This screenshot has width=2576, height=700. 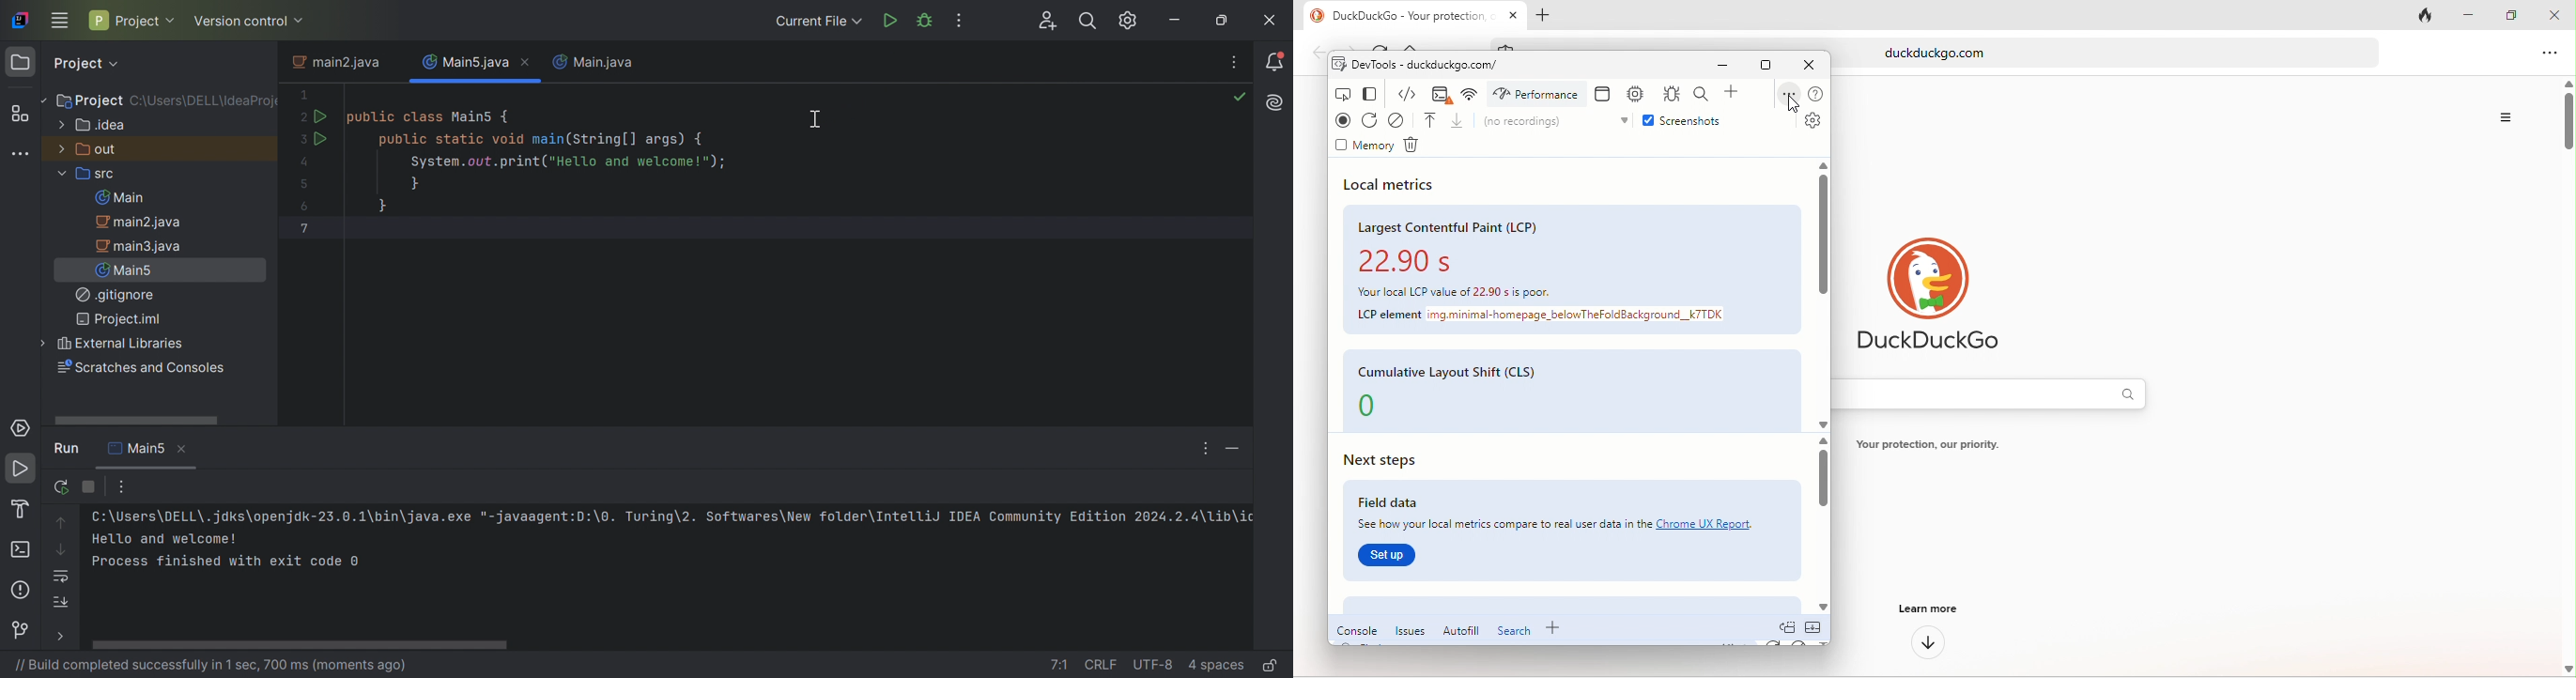 What do you see at coordinates (1361, 145) in the screenshot?
I see `memory` at bounding box center [1361, 145].